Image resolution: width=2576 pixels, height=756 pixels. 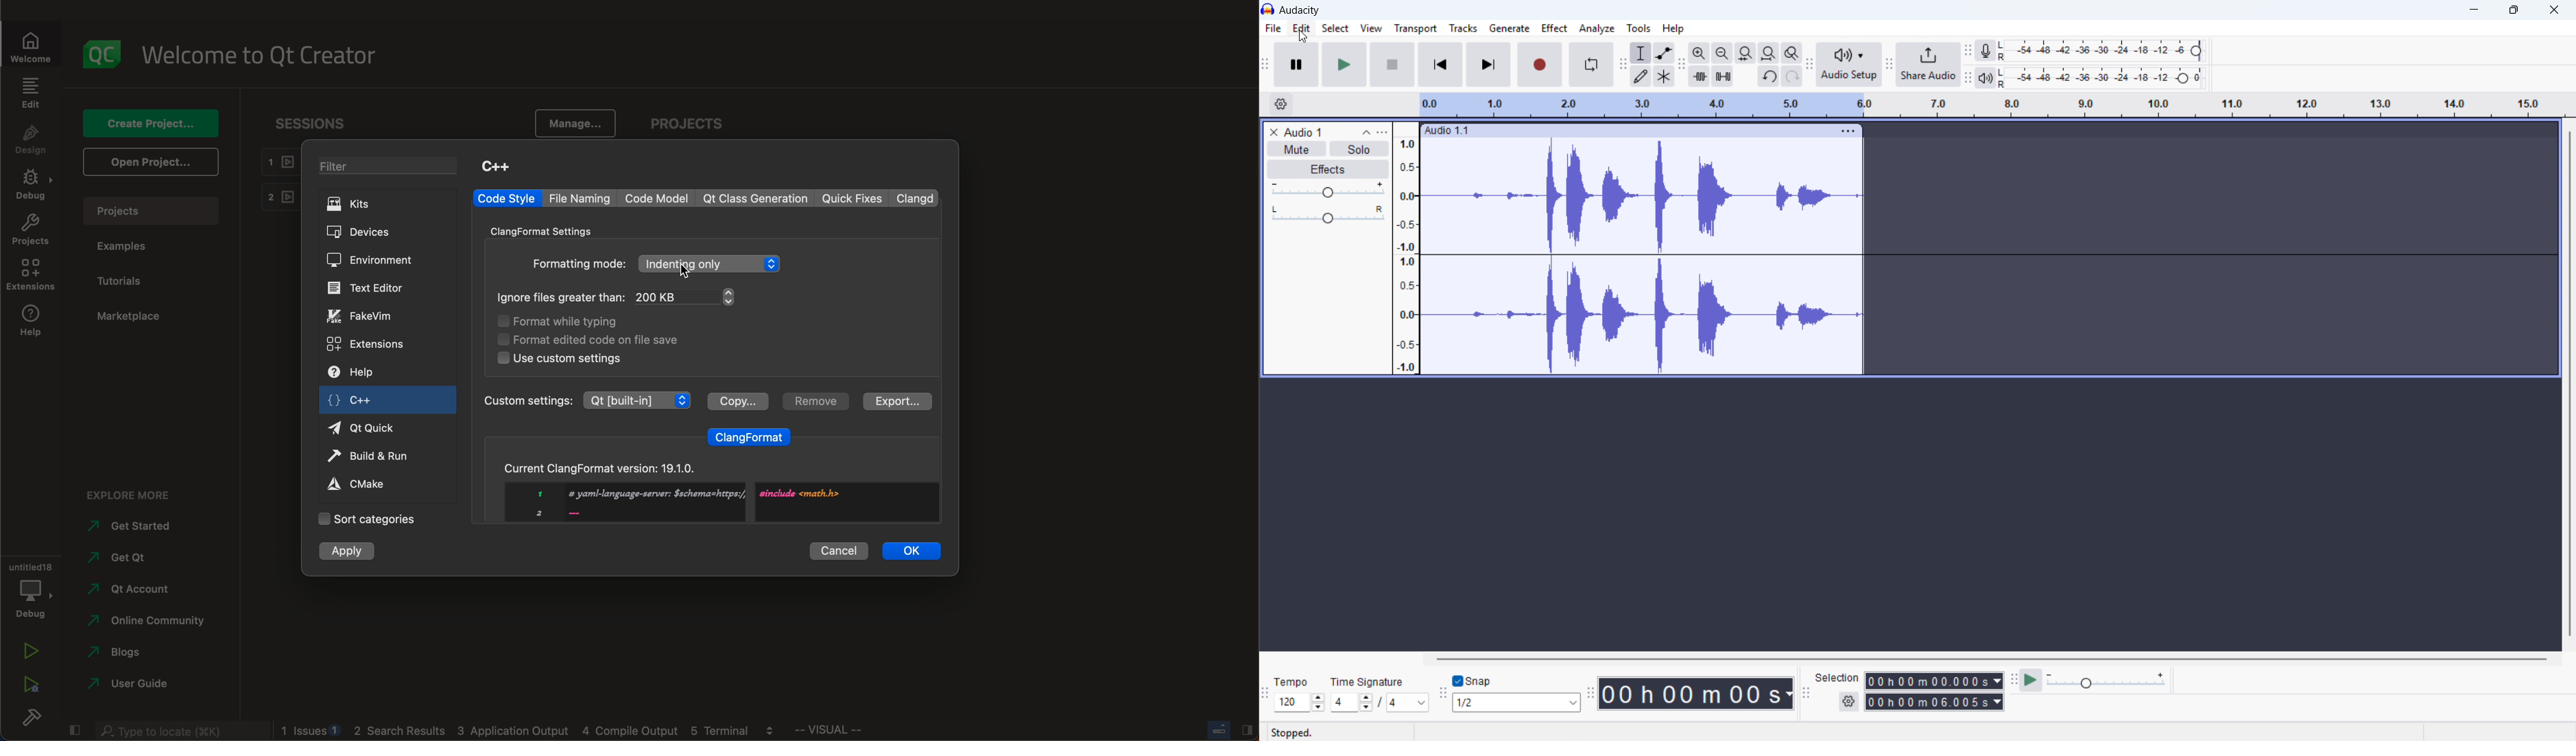 What do you see at coordinates (1555, 28) in the screenshot?
I see `effect` at bounding box center [1555, 28].